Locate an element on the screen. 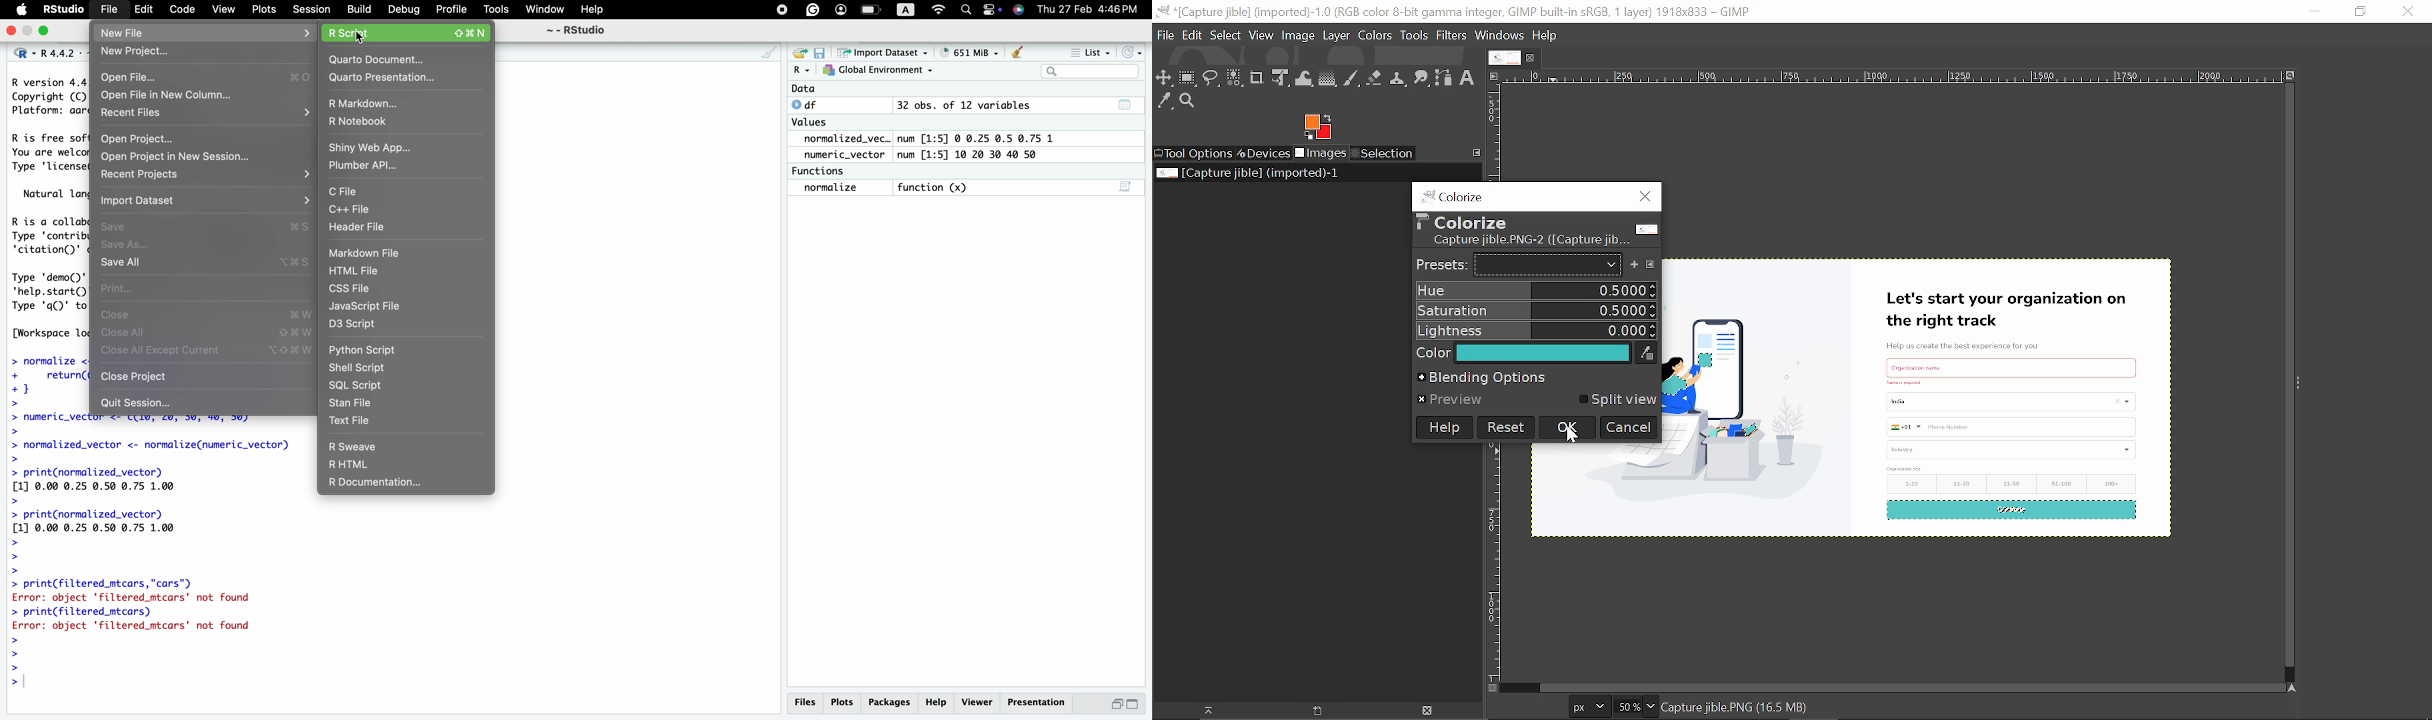  JavaScript File is located at coordinates (372, 306).